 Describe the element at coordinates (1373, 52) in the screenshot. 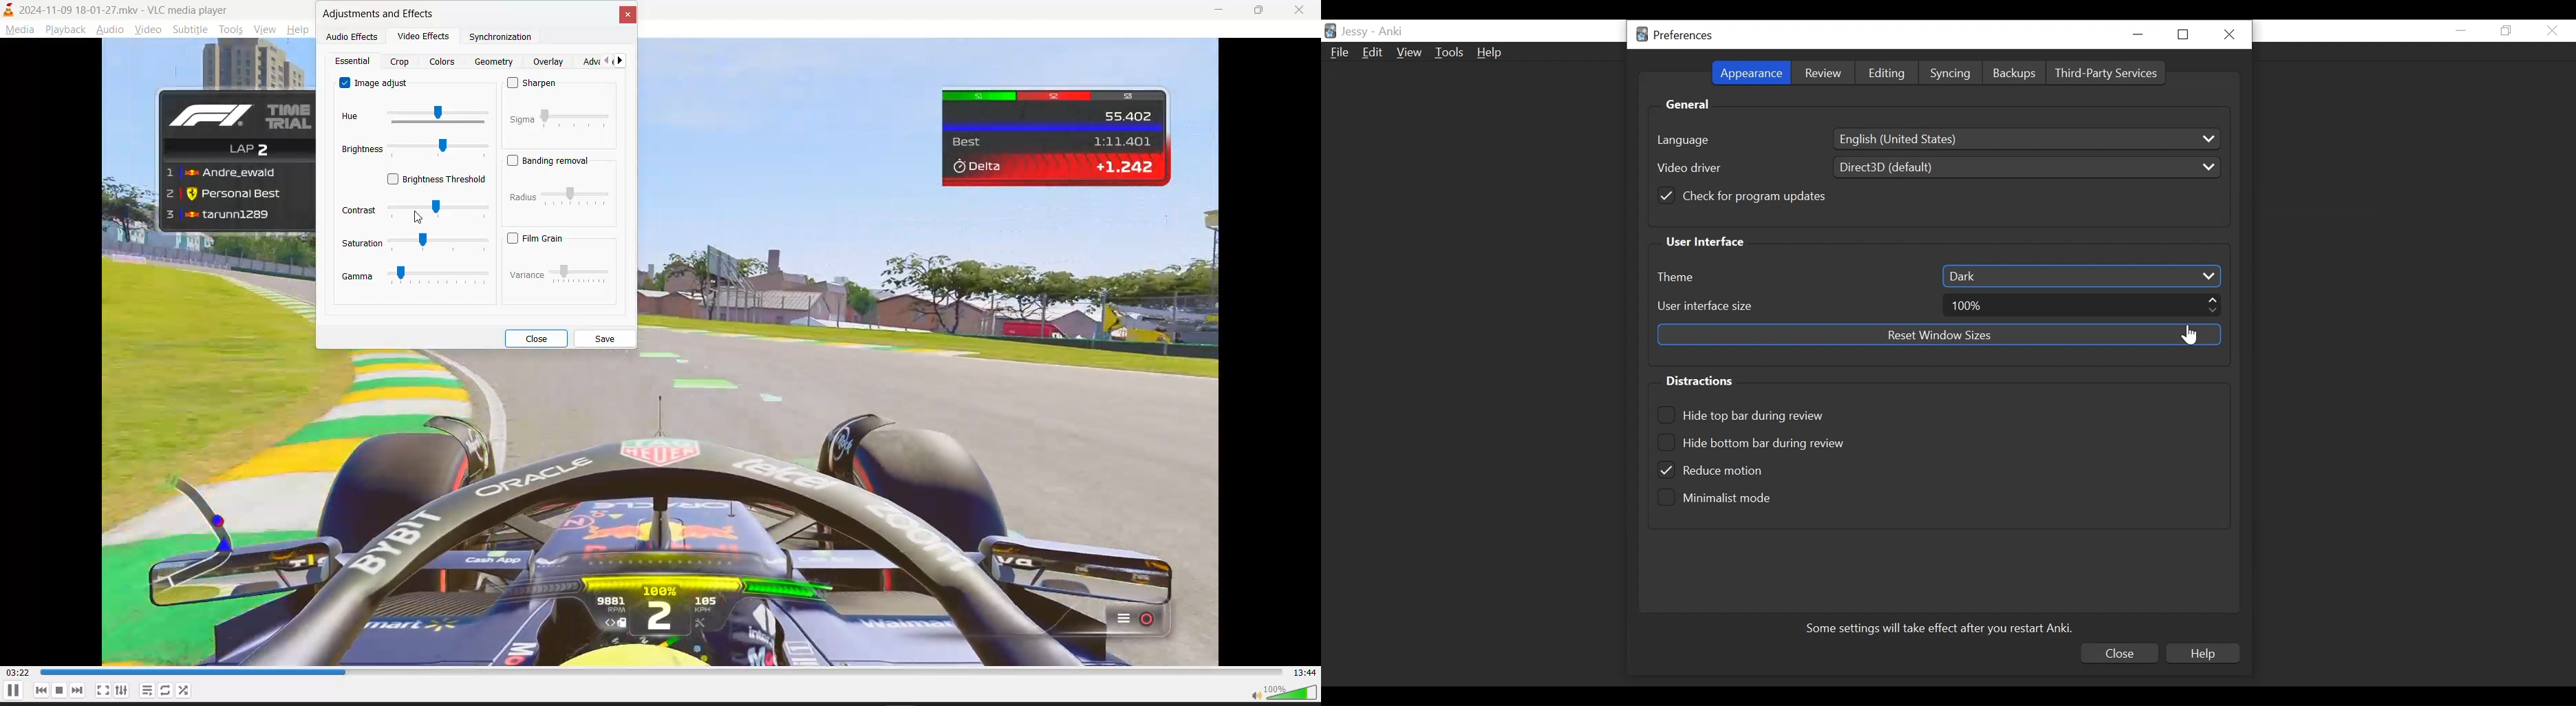

I see `Edit` at that location.